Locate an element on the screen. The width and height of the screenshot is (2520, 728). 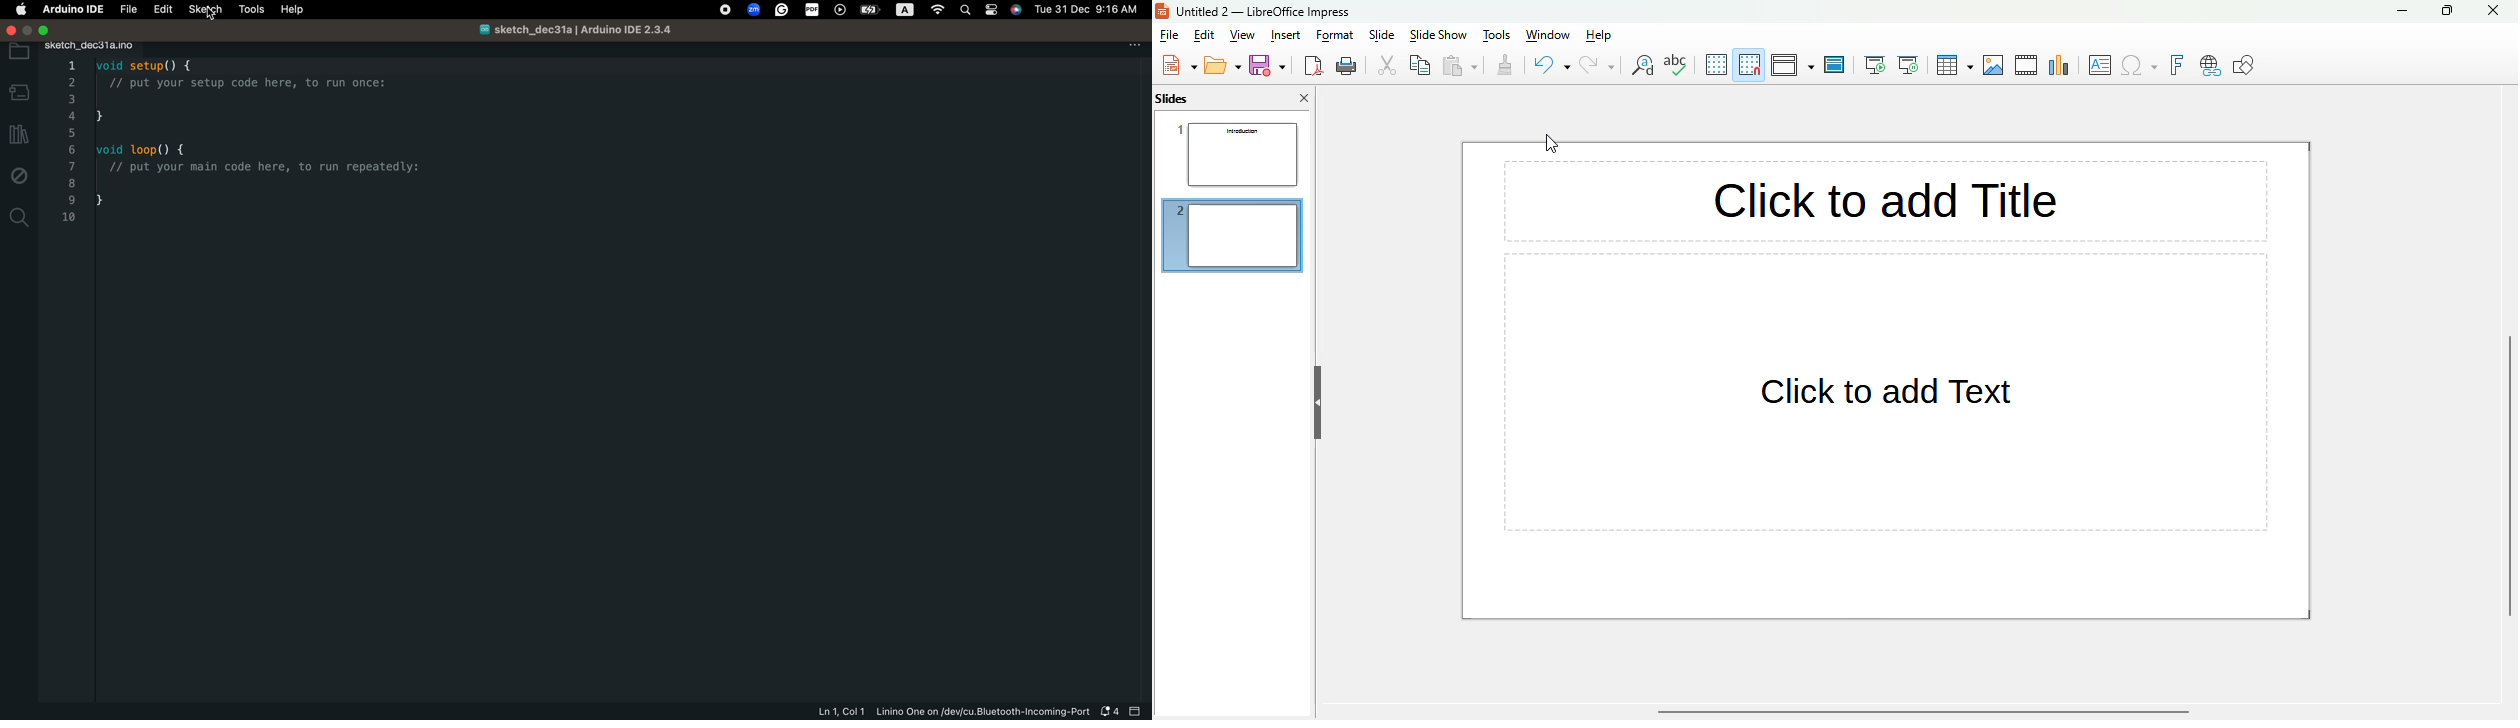
click to add title is located at coordinates (1886, 201).